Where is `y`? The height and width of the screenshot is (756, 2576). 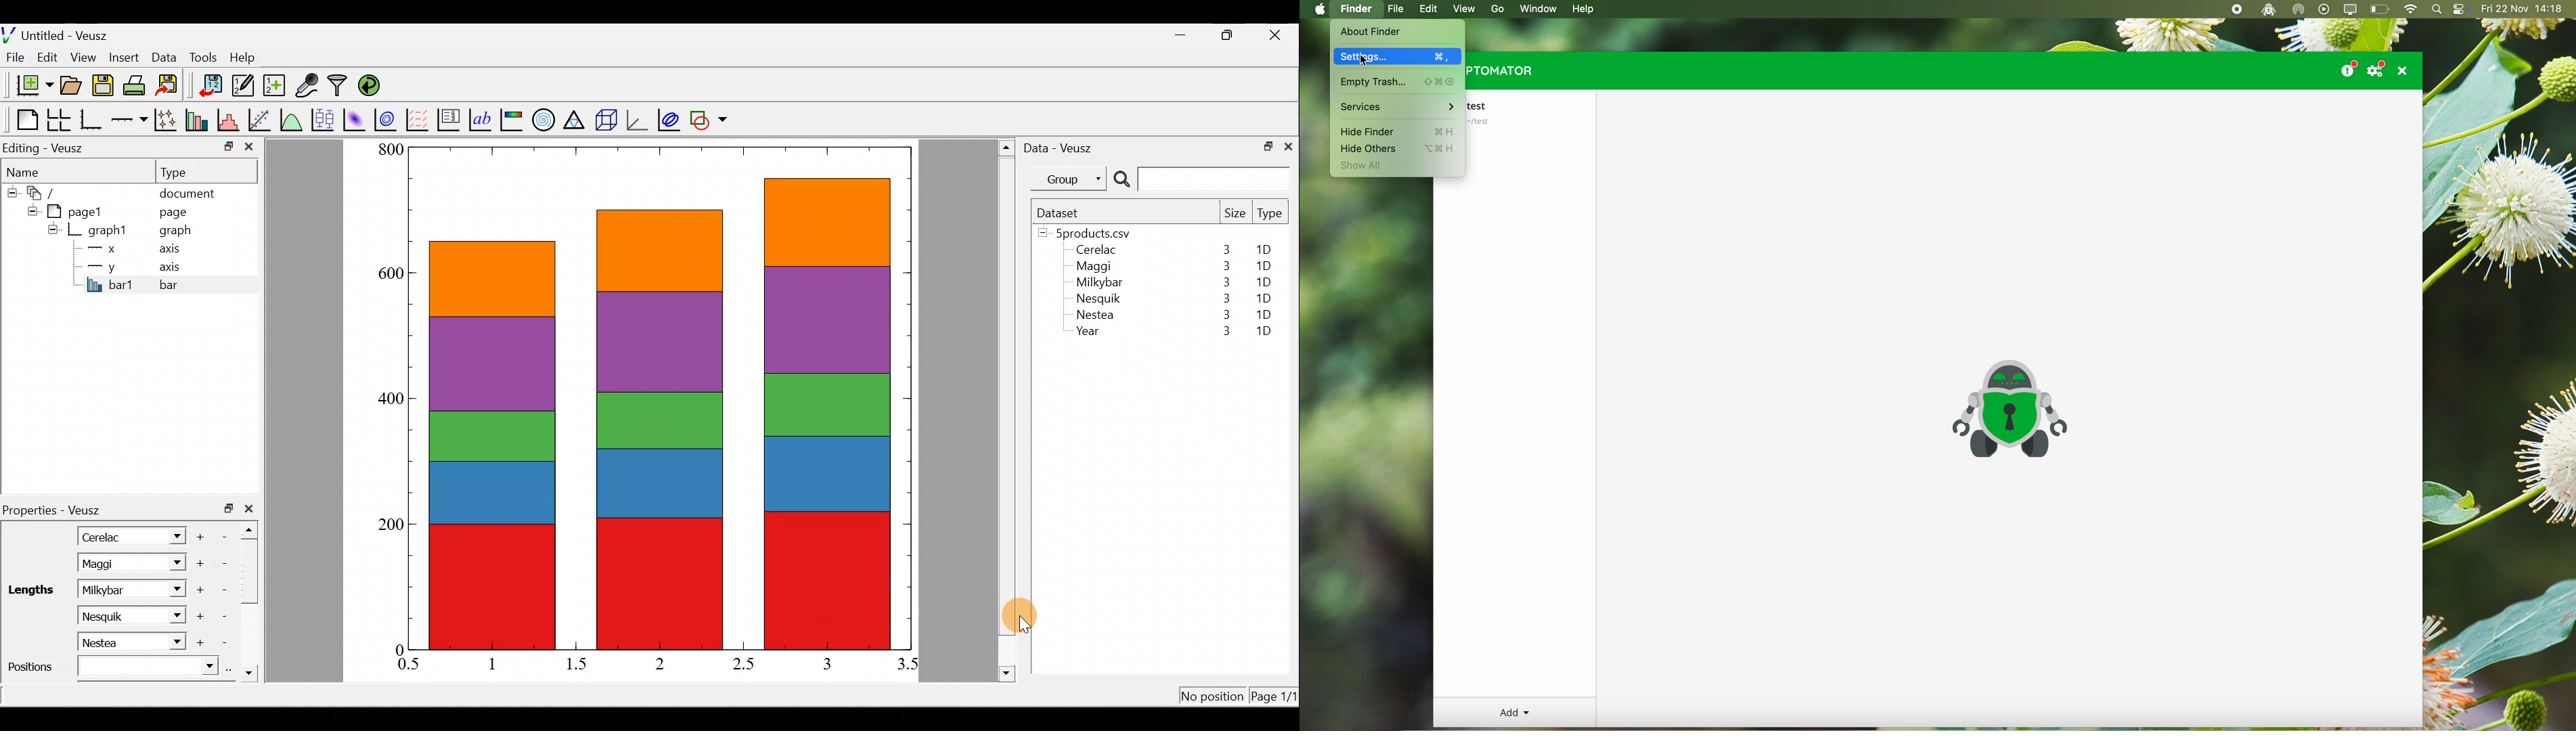 y is located at coordinates (102, 265).